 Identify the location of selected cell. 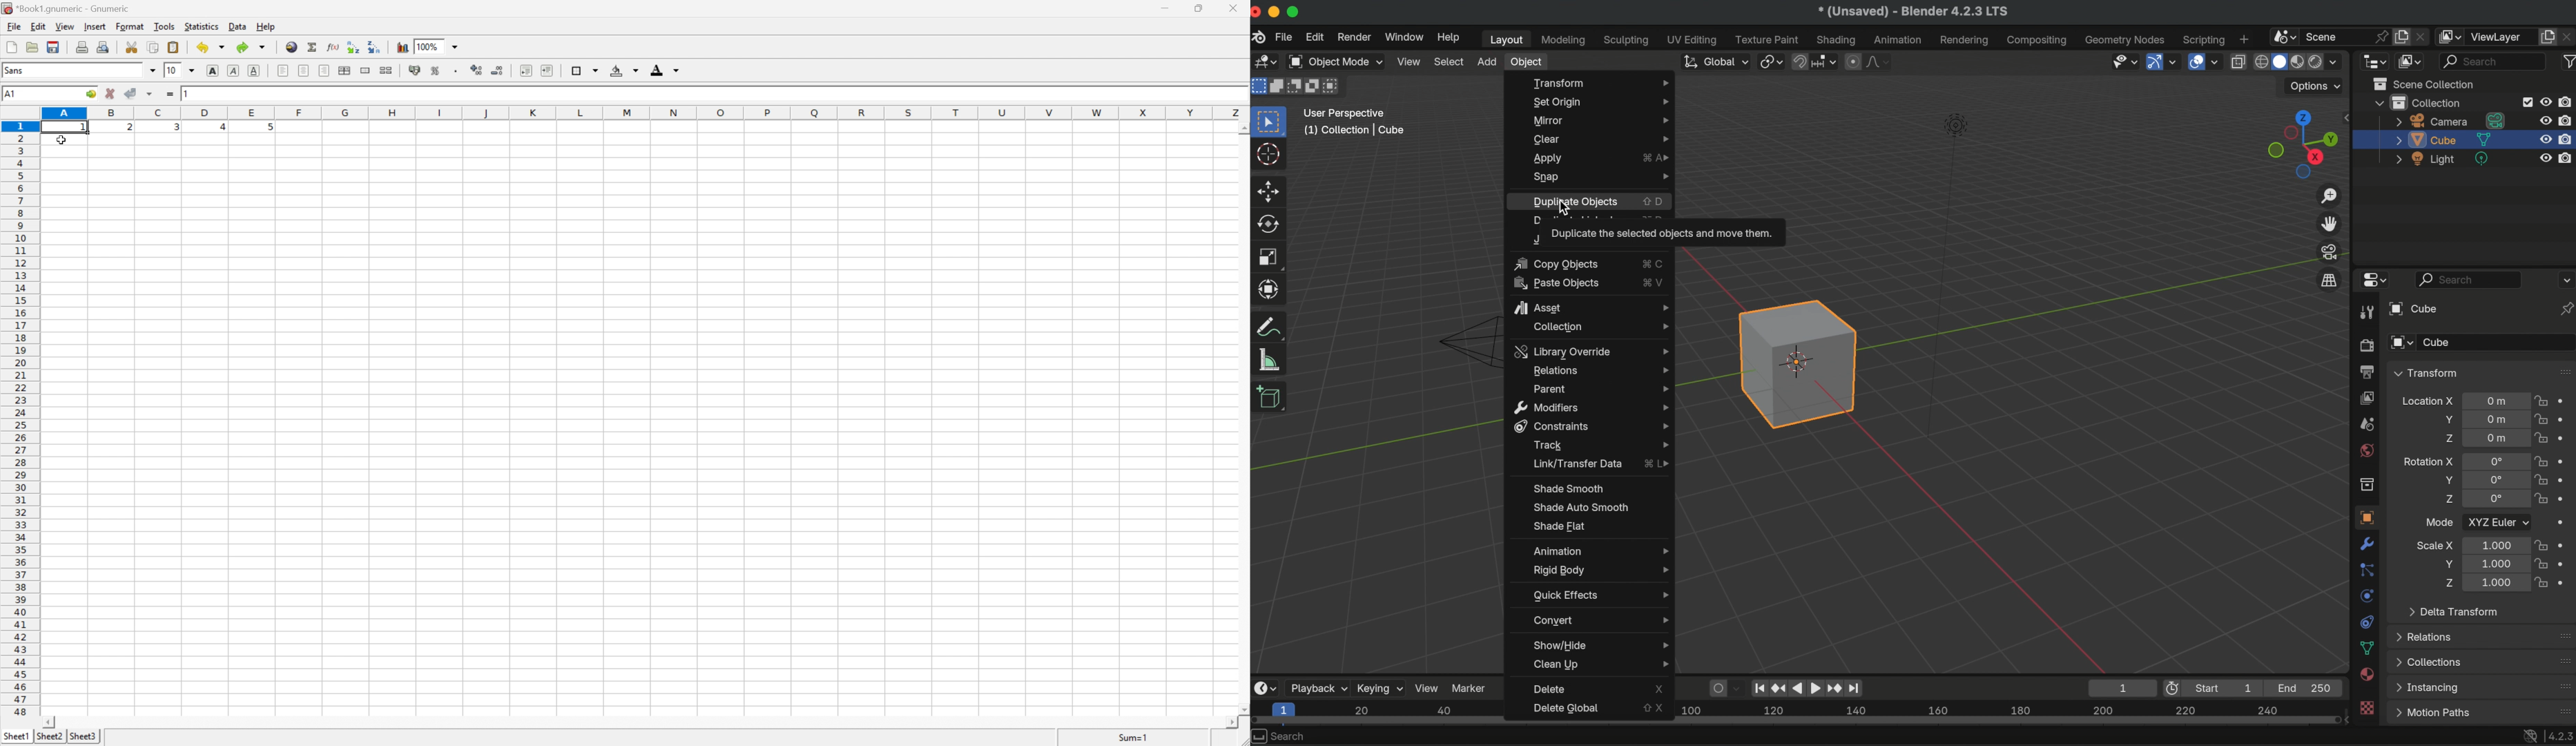
(65, 128).